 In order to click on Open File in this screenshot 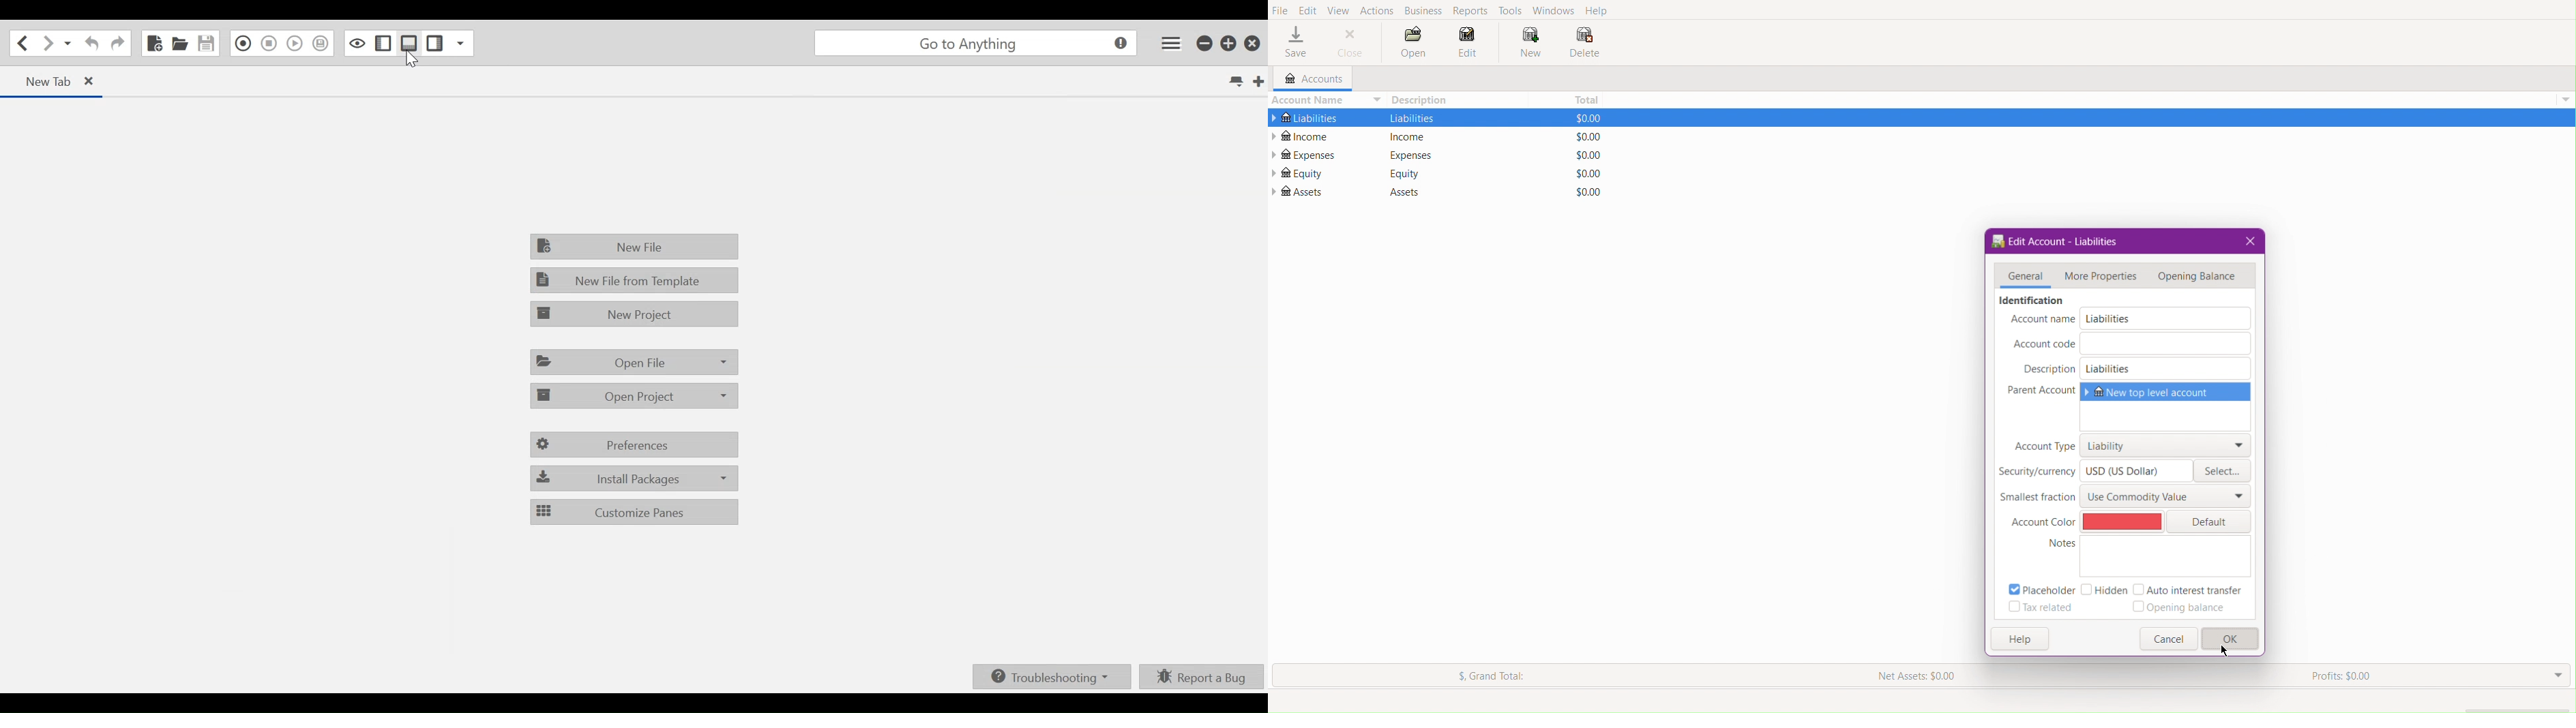, I will do `click(180, 43)`.